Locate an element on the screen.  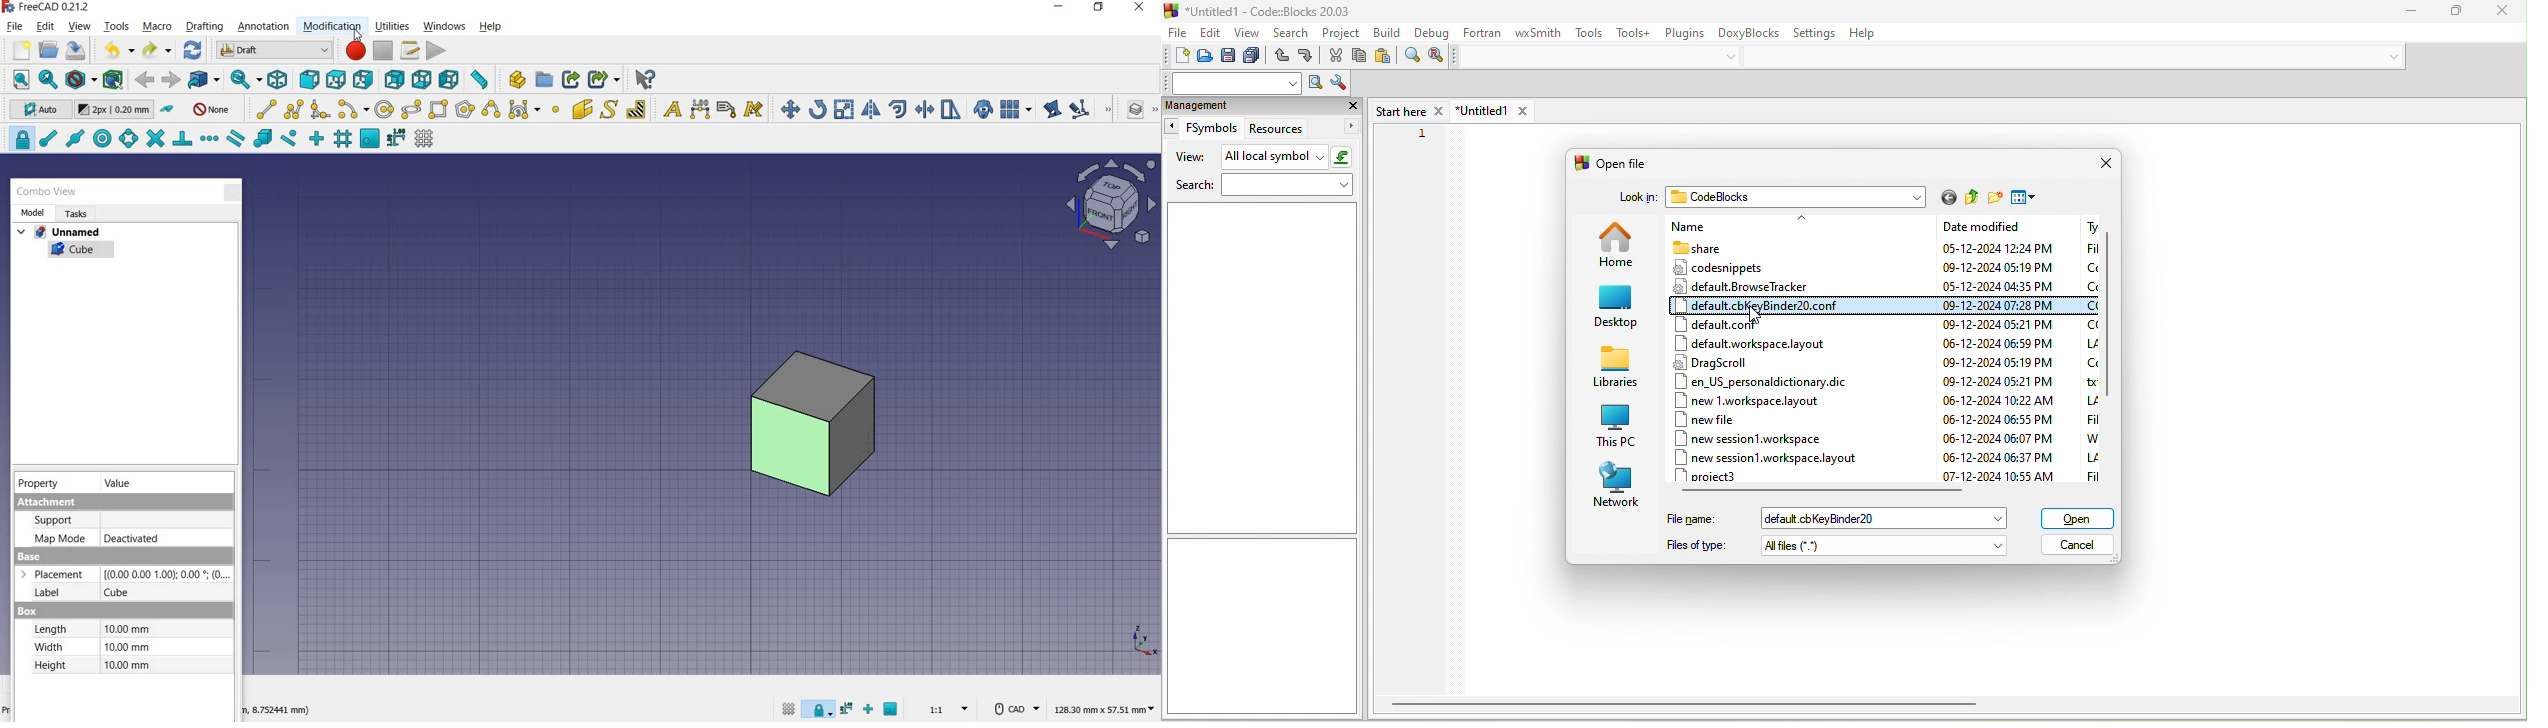
system name is located at coordinates (47, 7).